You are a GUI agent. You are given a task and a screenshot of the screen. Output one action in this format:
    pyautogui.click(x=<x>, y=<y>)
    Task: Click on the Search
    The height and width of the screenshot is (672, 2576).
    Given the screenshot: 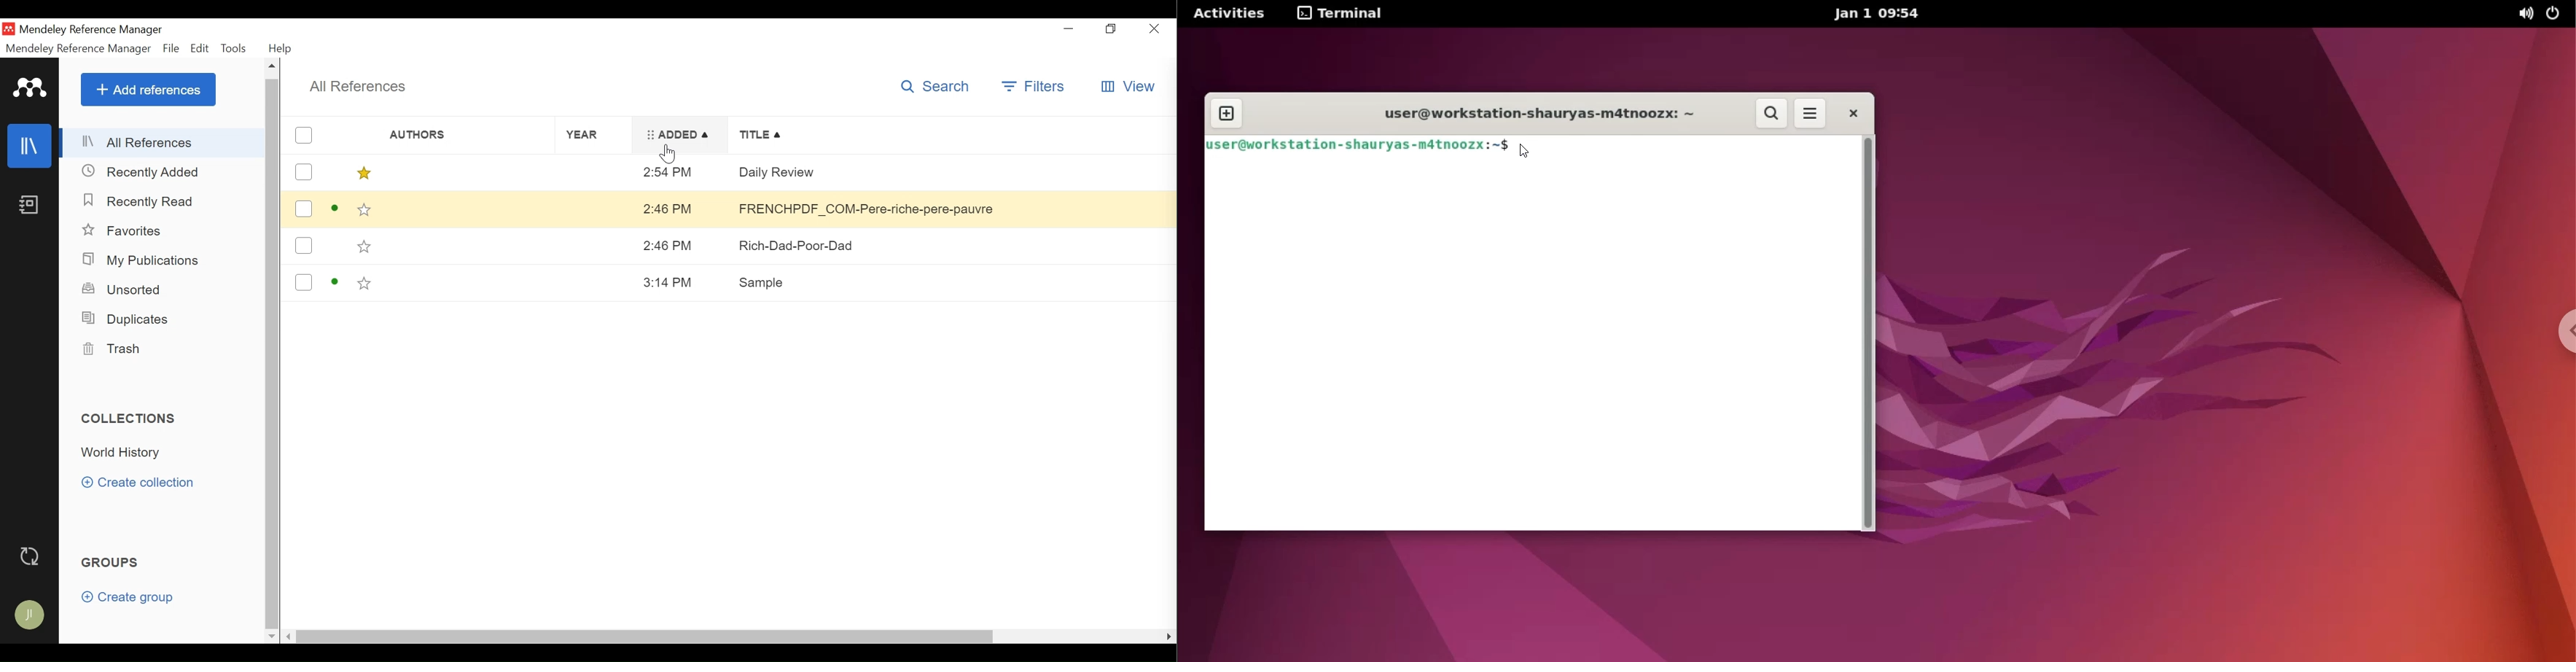 What is the action you would take?
    pyautogui.click(x=935, y=86)
    